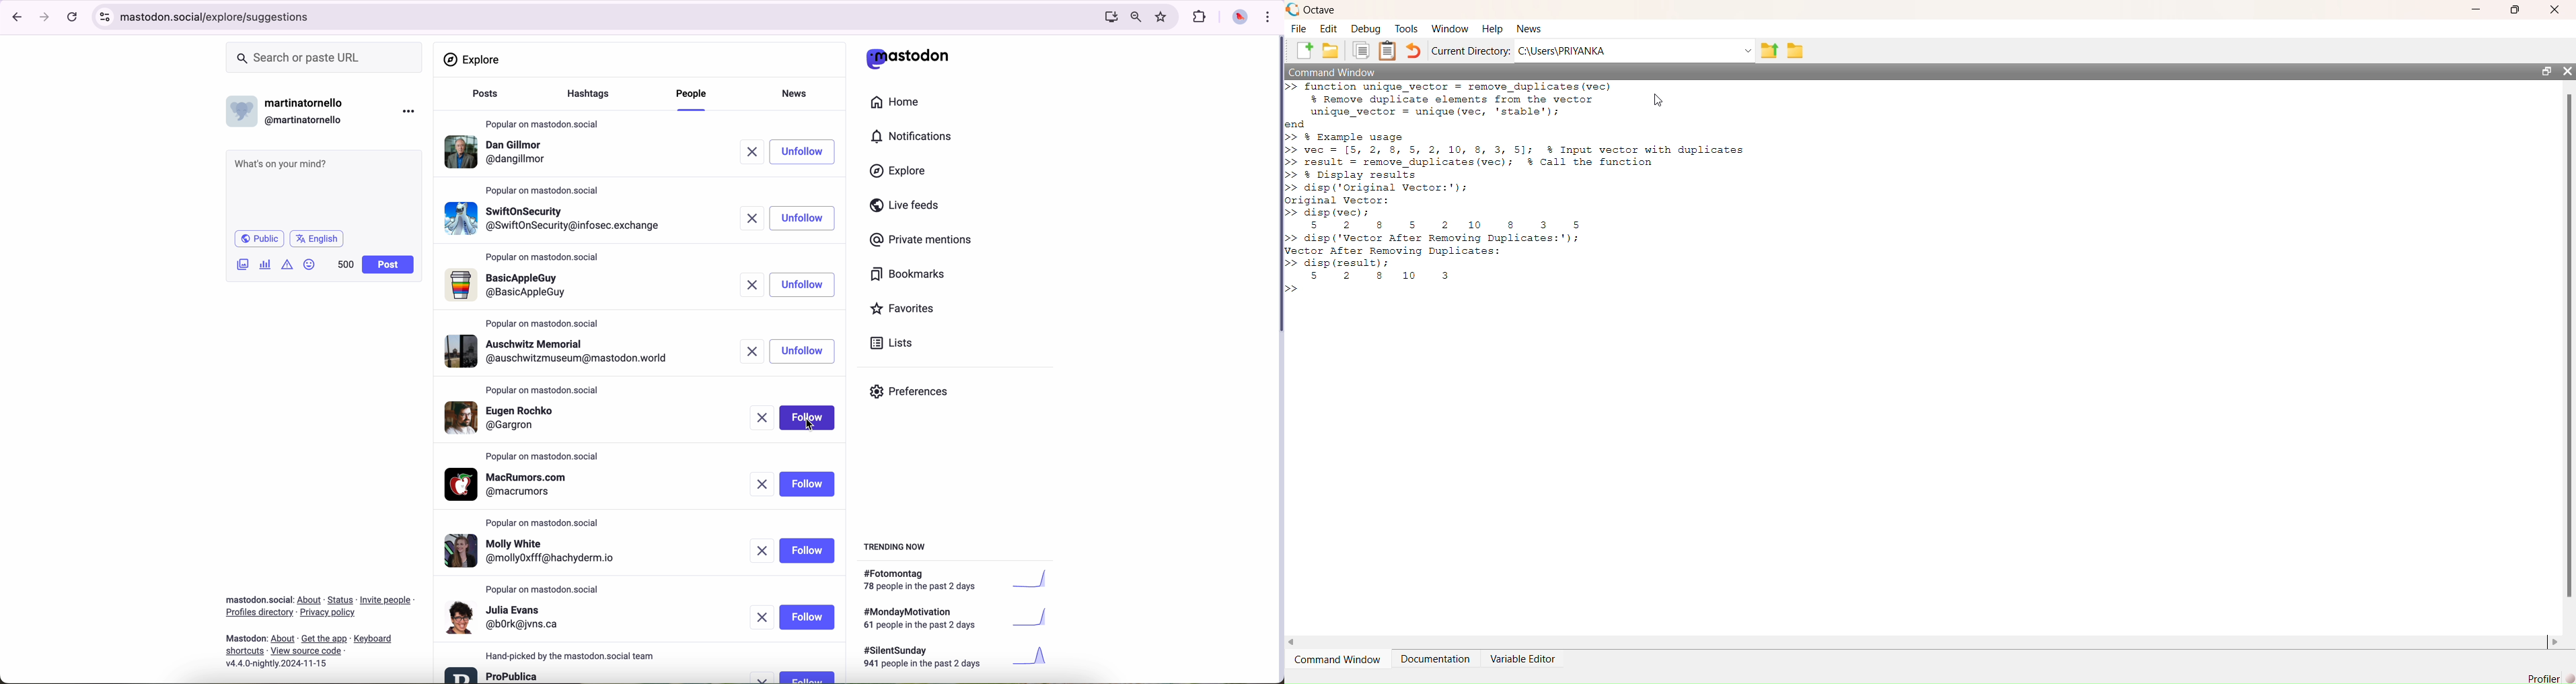 The height and width of the screenshot is (700, 2576). I want to click on >> function unique vector = remove duplicates (vec)
% Remove duplicate elements from the vector
unique vector = unique (vec, 'stable');, so click(1451, 99).